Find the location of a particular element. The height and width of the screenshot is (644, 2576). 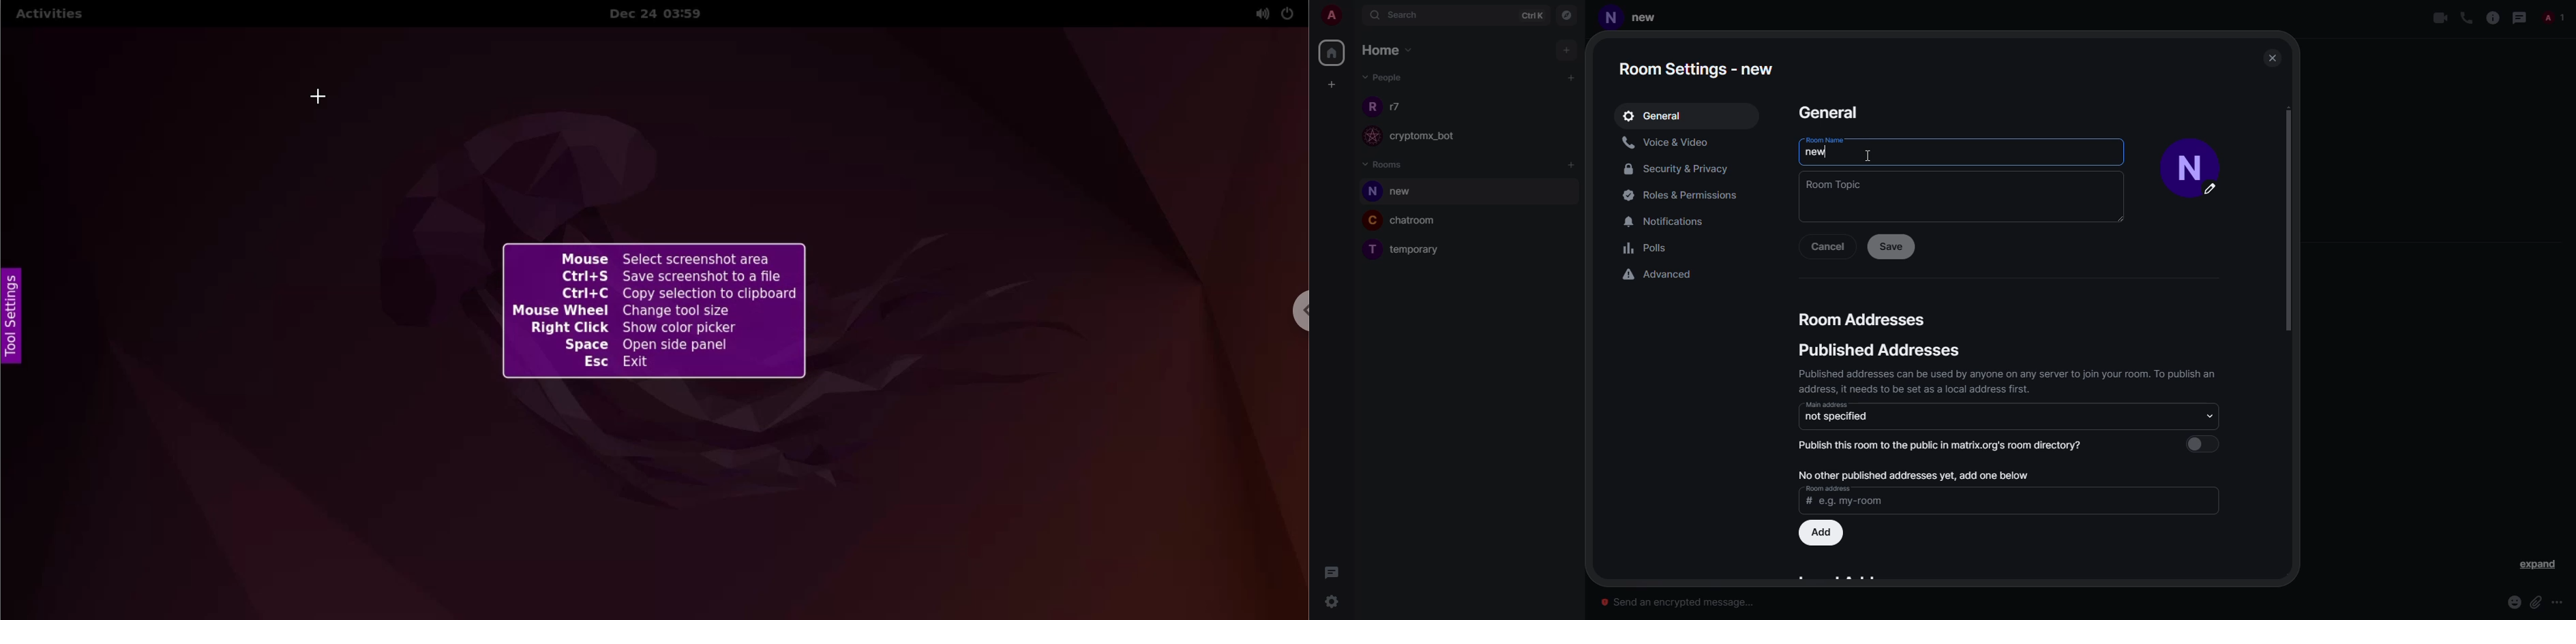

attach is located at coordinates (2536, 602).